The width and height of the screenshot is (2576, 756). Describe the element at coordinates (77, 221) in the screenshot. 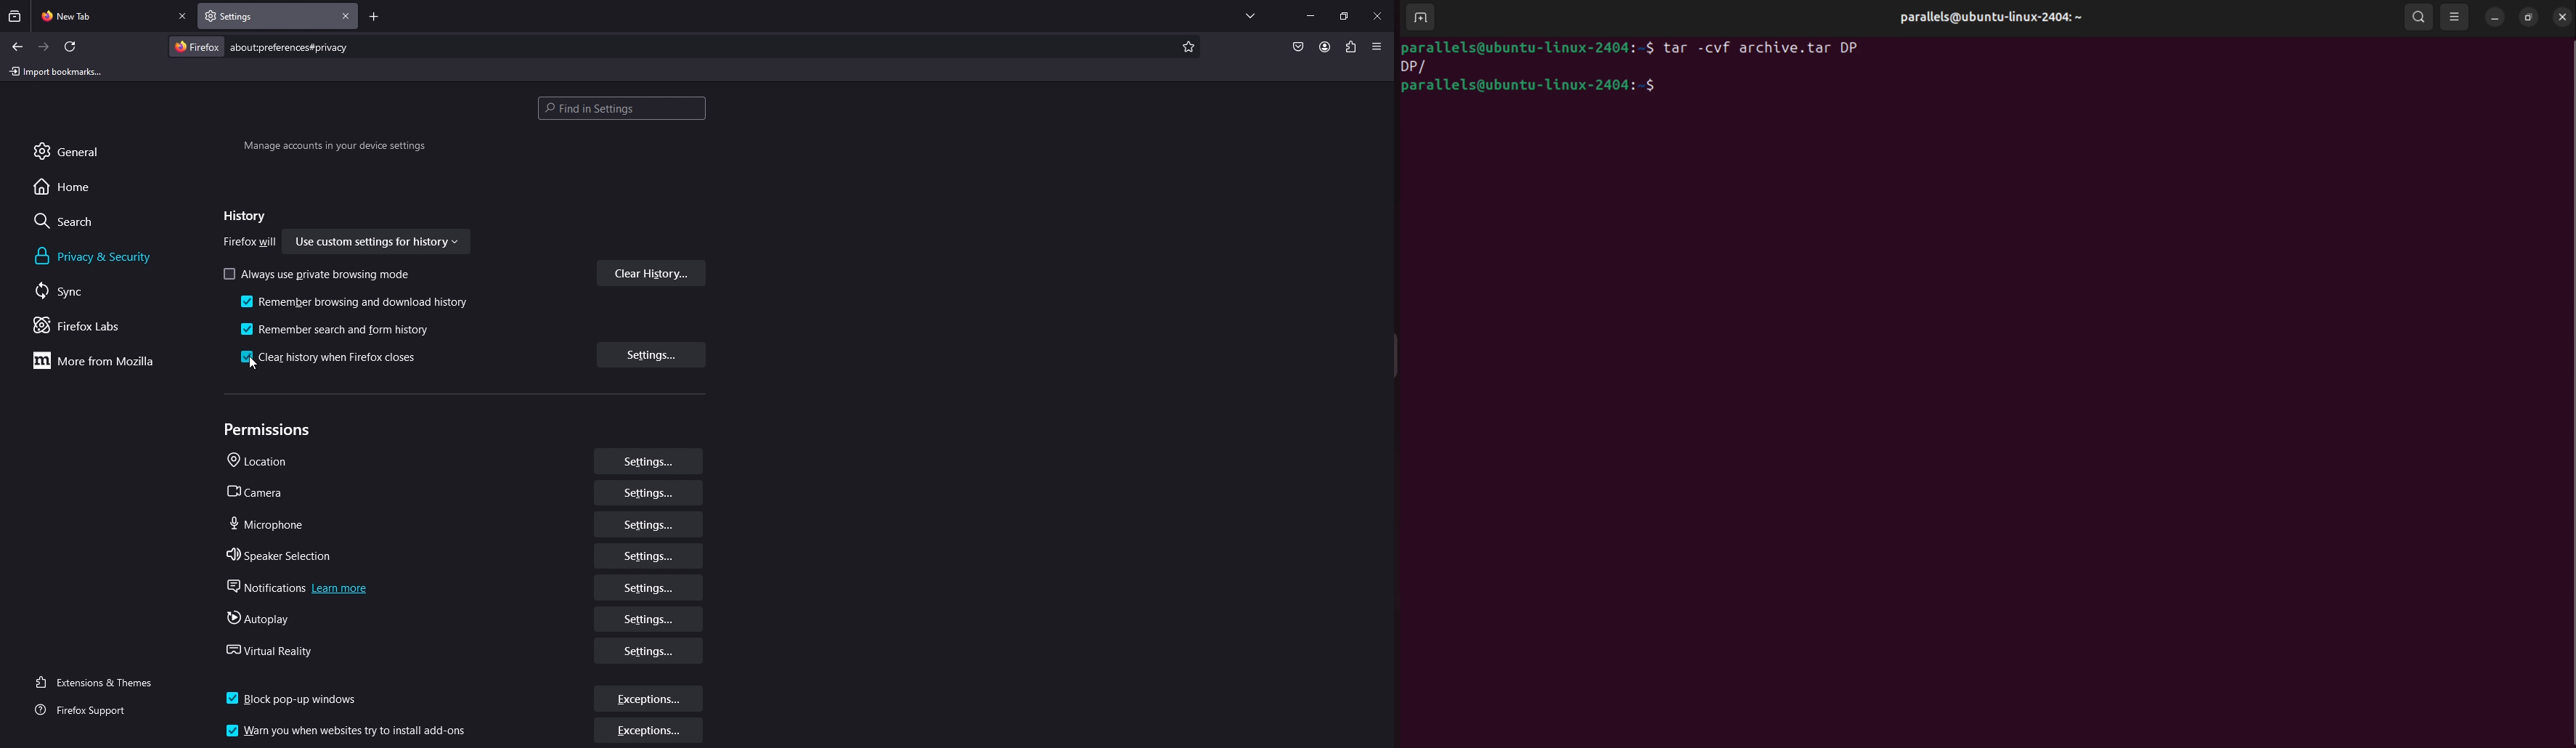

I see `search` at that location.